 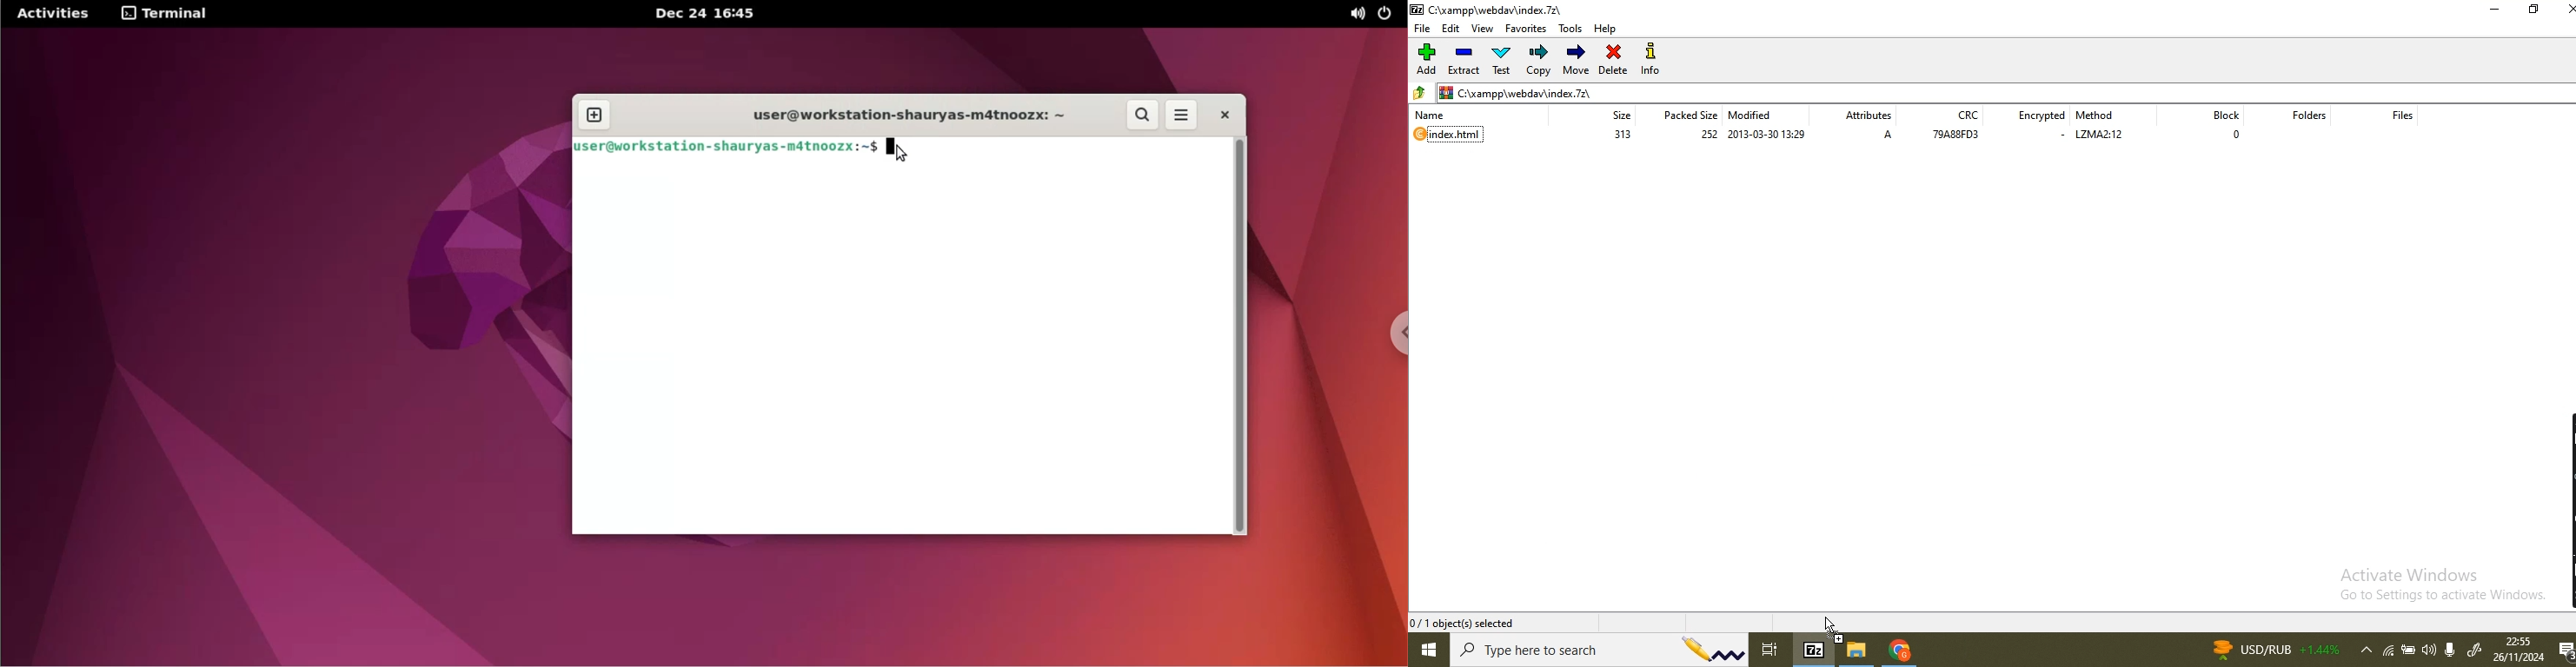 What do you see at coordinates (2308, 121) in the screenshot?
I see `folders` at bounding box center [2308, 121].